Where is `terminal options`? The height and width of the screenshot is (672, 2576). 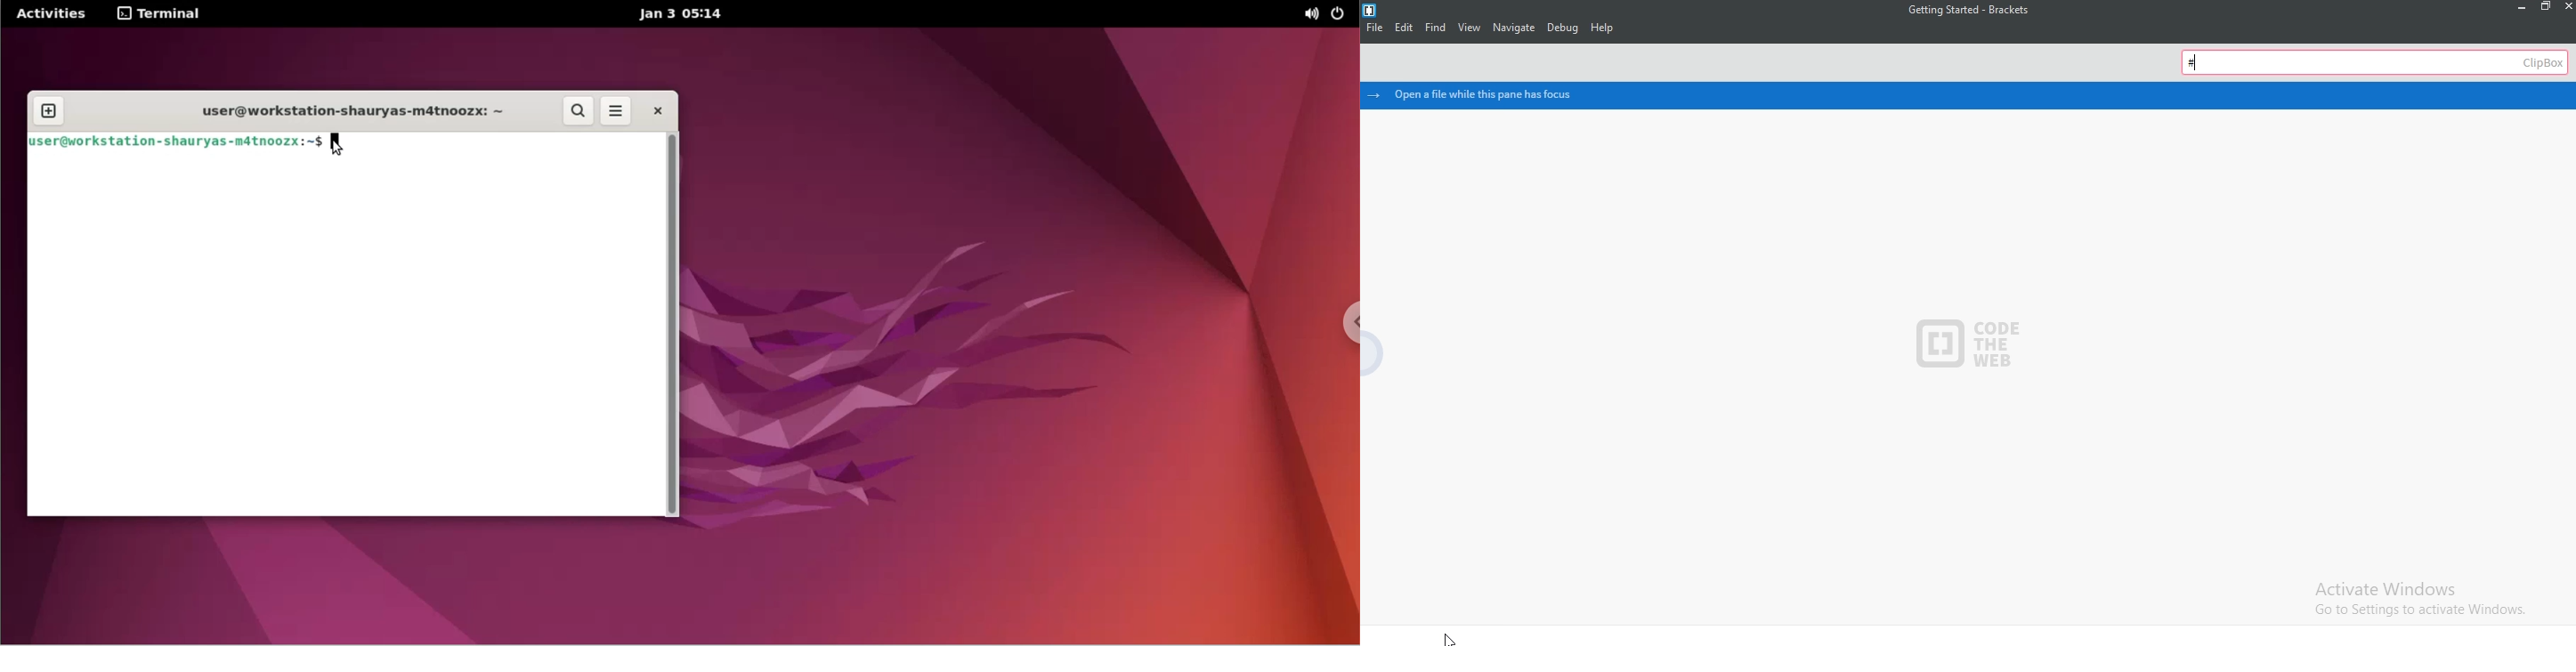 terminal options is located at coordinates (160, 14).